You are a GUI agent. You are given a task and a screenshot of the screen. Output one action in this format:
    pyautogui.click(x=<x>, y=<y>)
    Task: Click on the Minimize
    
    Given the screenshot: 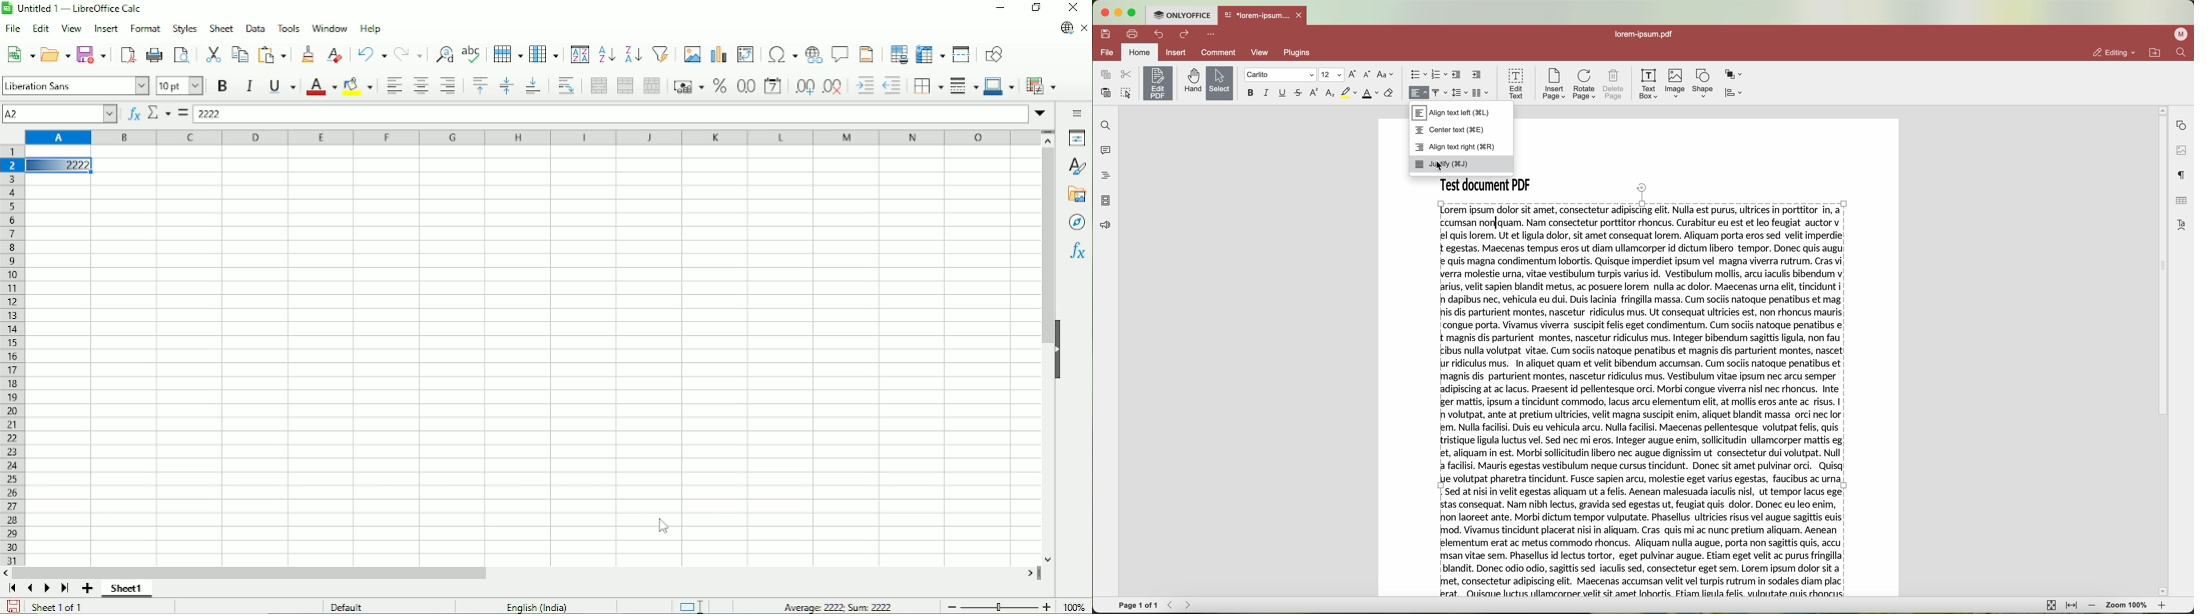 What is the action you would take?
    pyautogui.click(x=999, y=7)
    